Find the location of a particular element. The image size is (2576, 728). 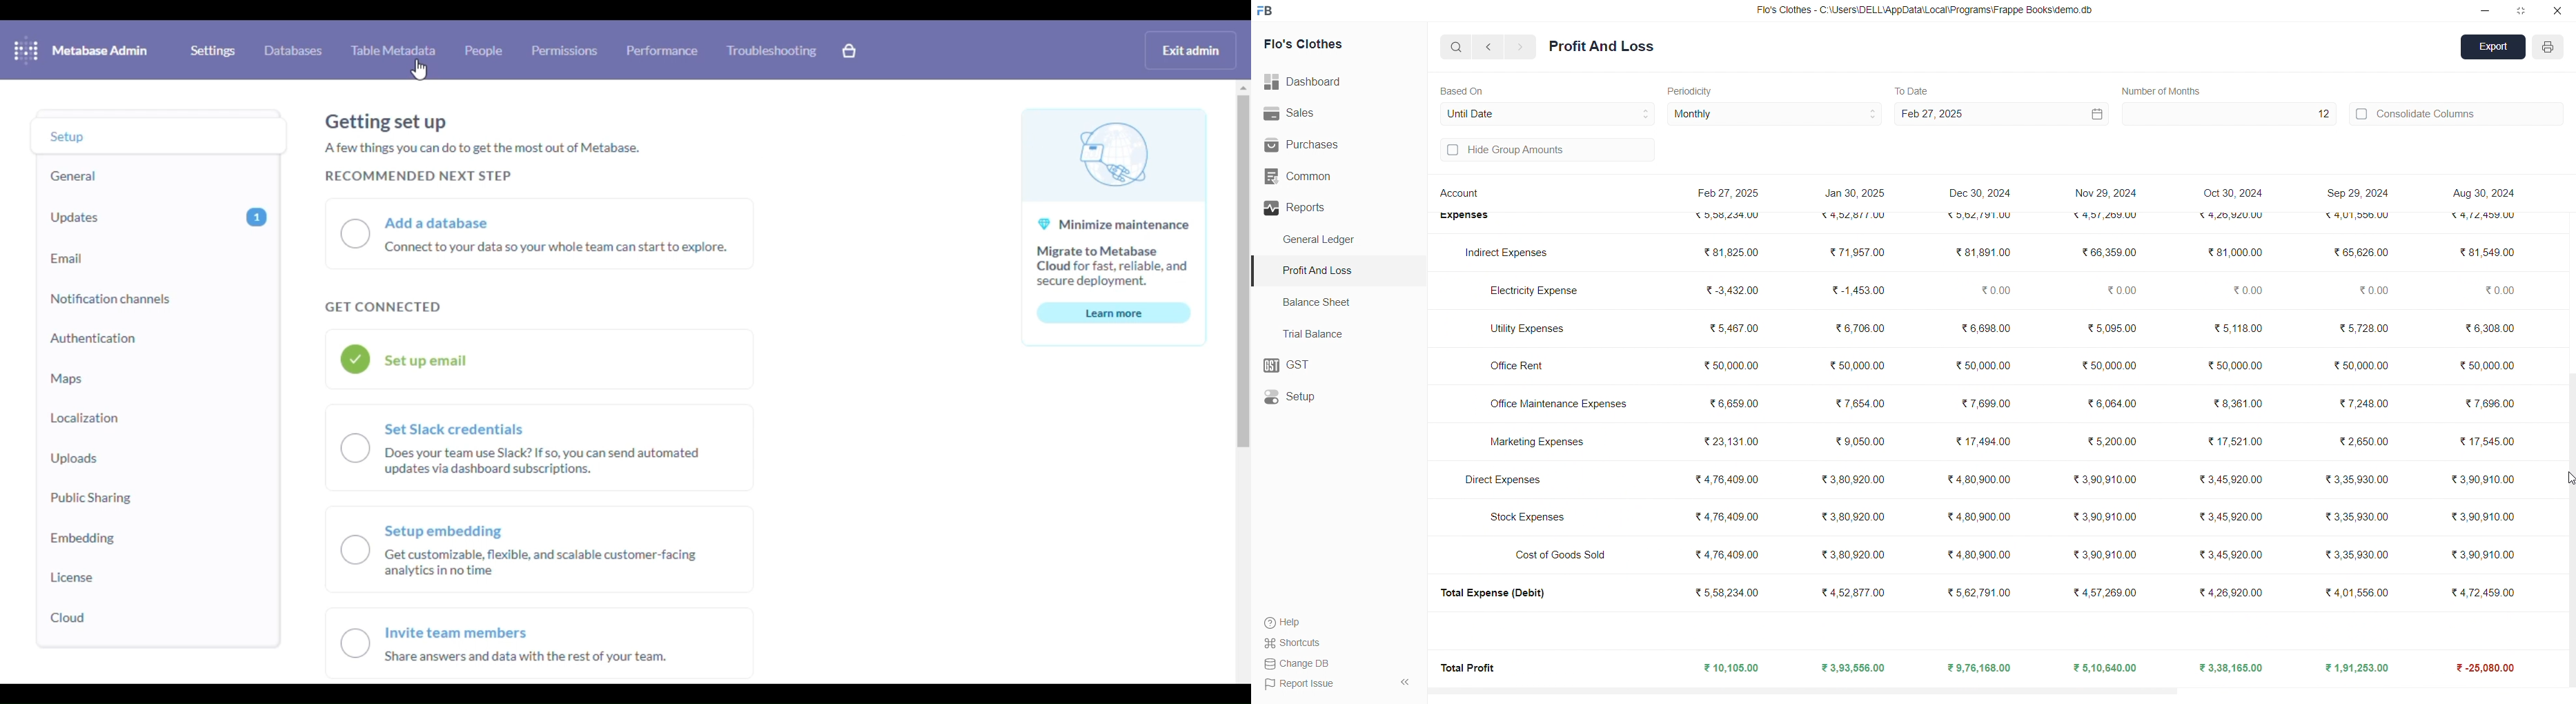

₹ 4,72,459.00 is located at coordinates (2479, 591).